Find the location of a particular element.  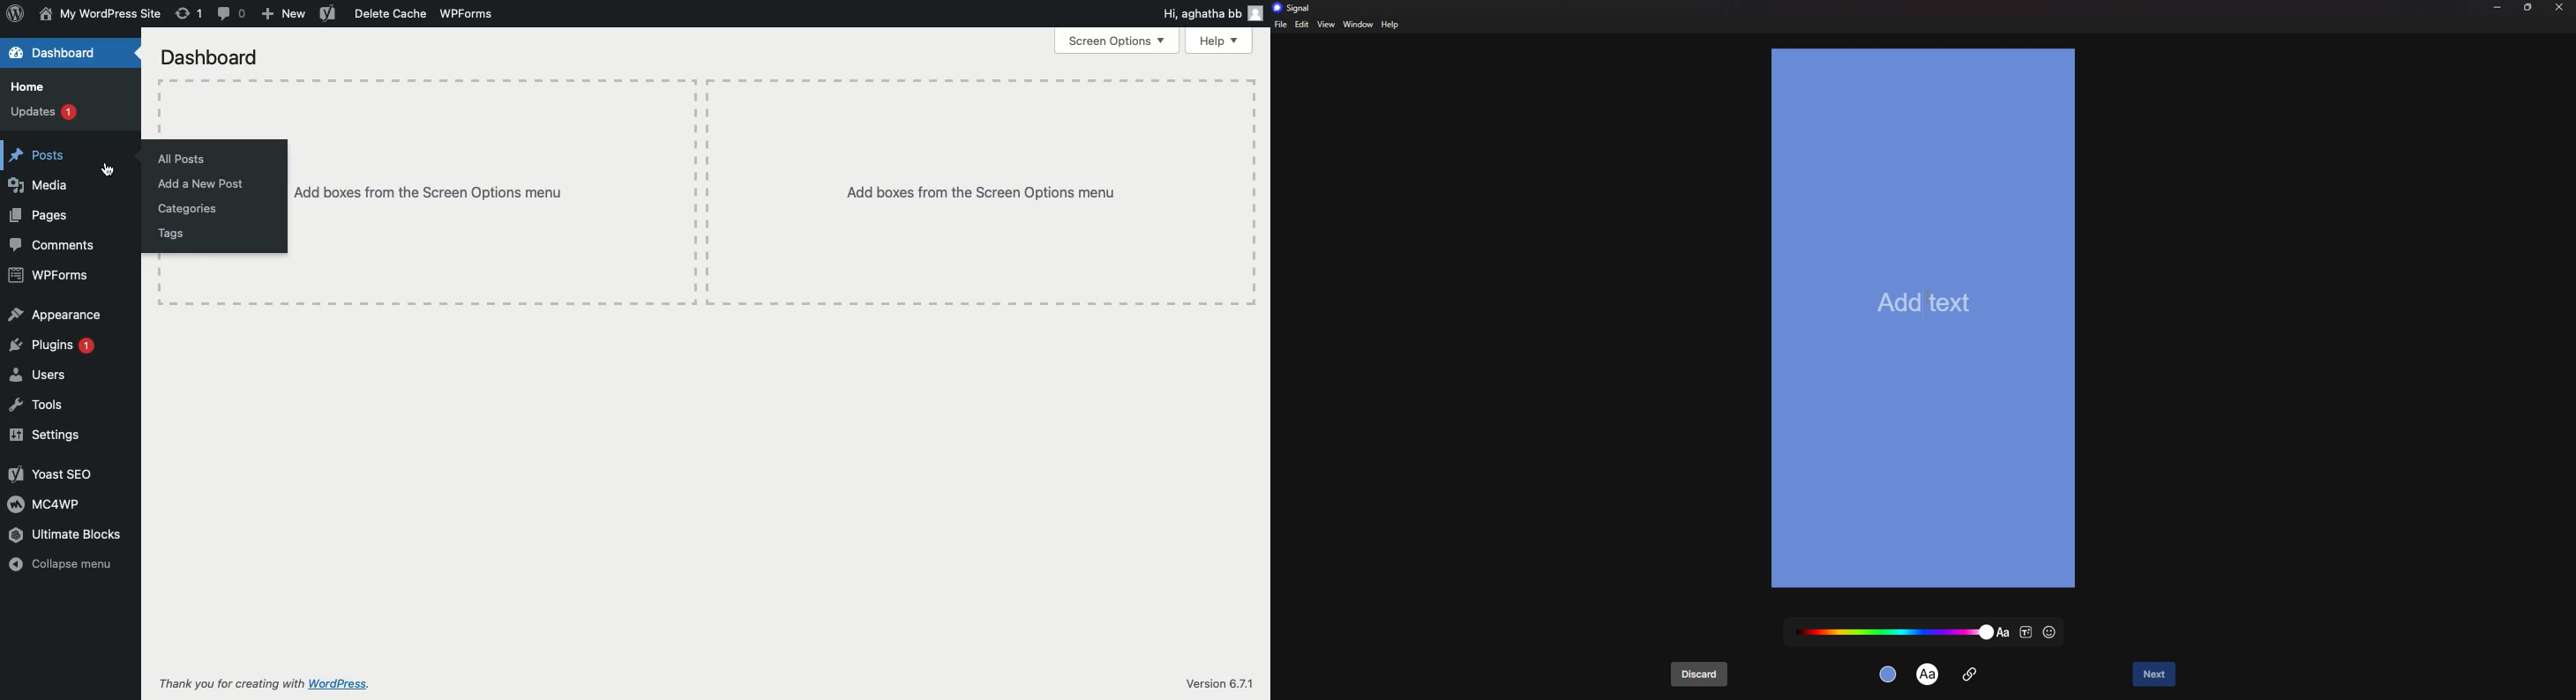

Add boxes from the screen options menu is located at coordinates (493, 192).